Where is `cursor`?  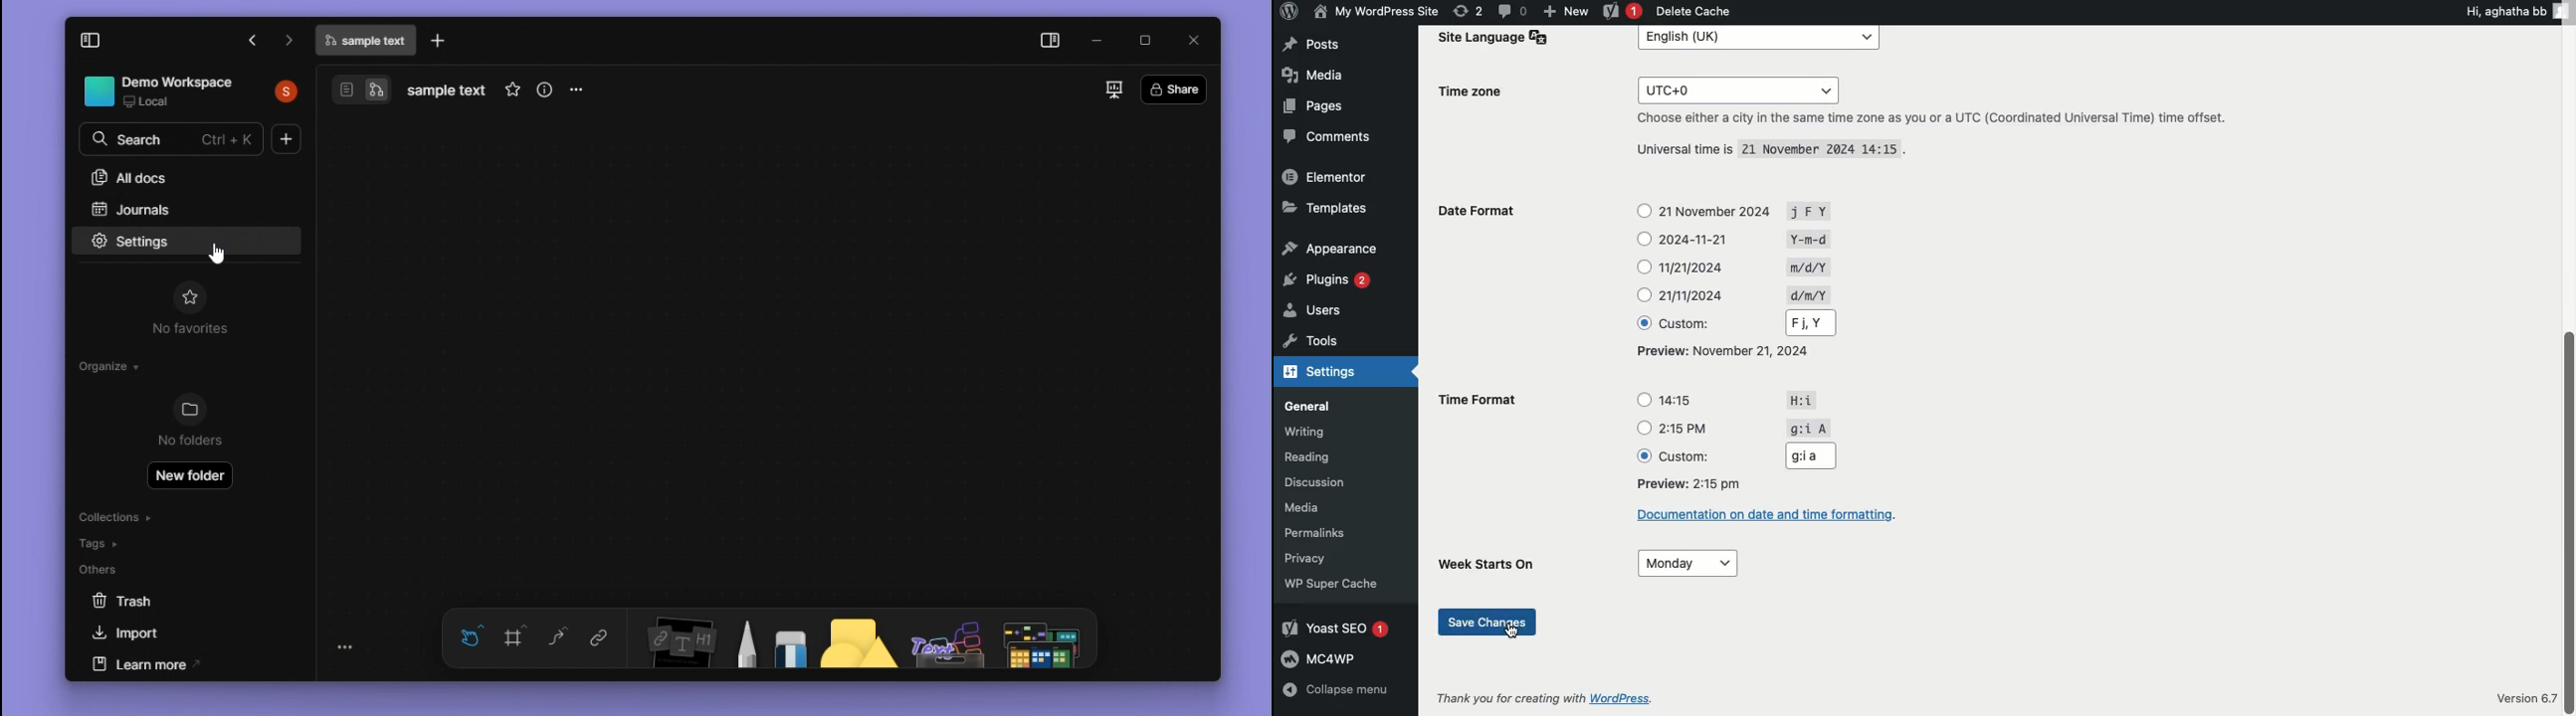 cursor is located at coordinates (217, 255).